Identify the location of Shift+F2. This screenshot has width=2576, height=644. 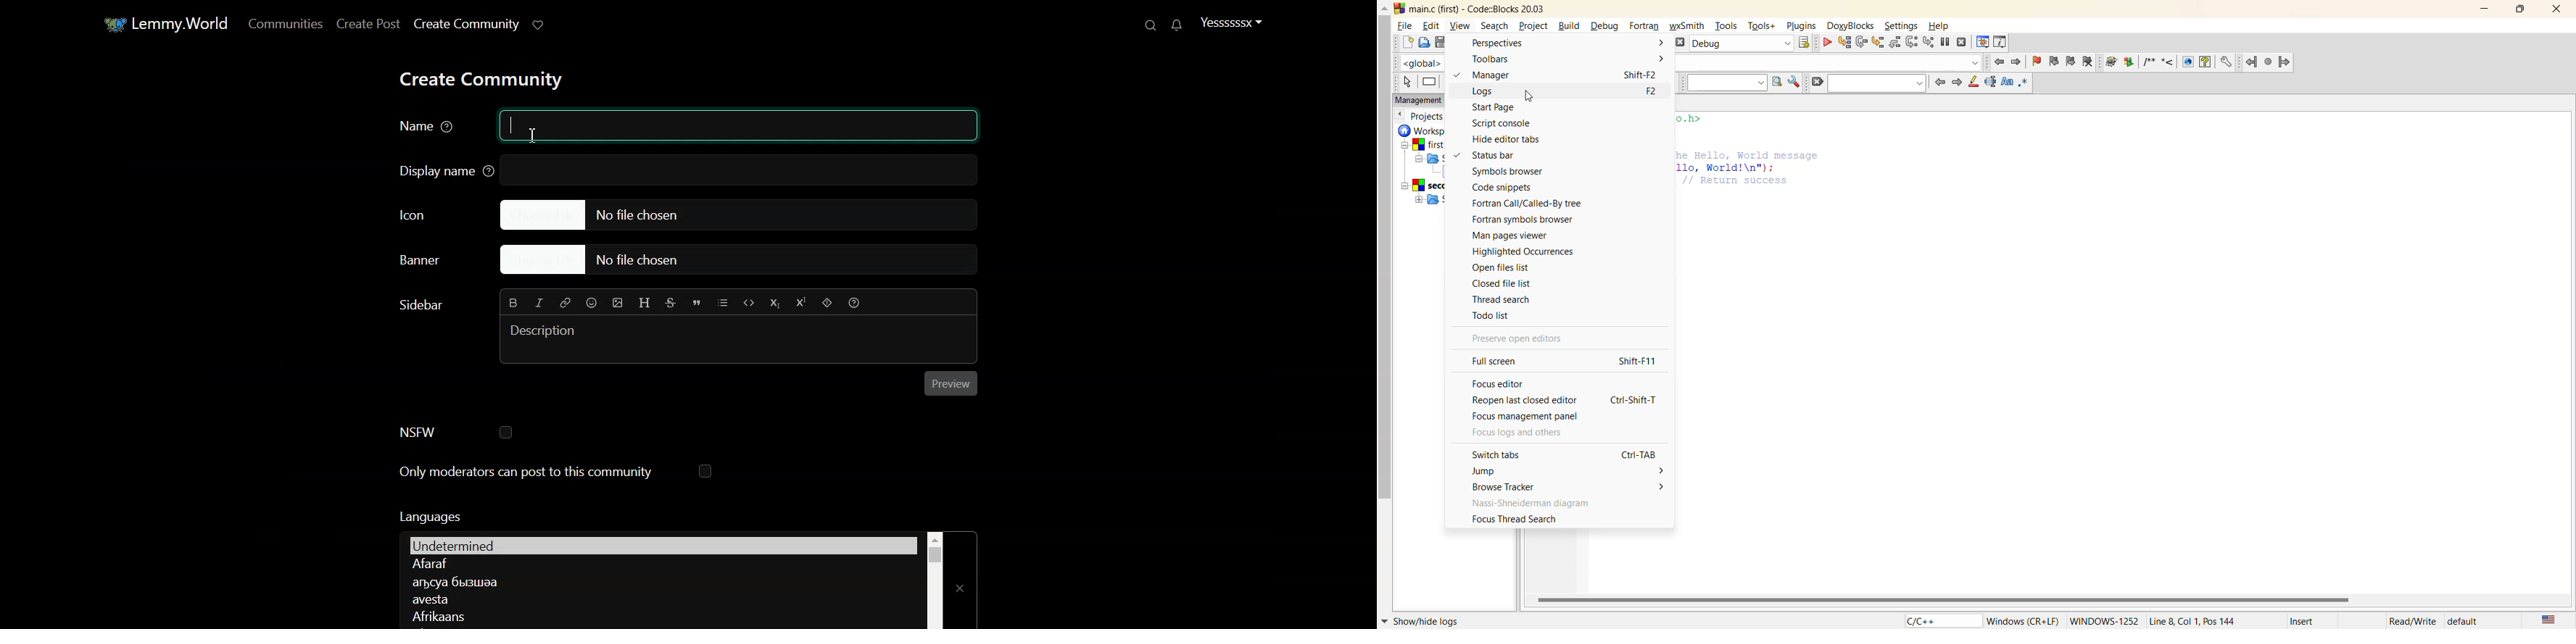
(1644, 75).